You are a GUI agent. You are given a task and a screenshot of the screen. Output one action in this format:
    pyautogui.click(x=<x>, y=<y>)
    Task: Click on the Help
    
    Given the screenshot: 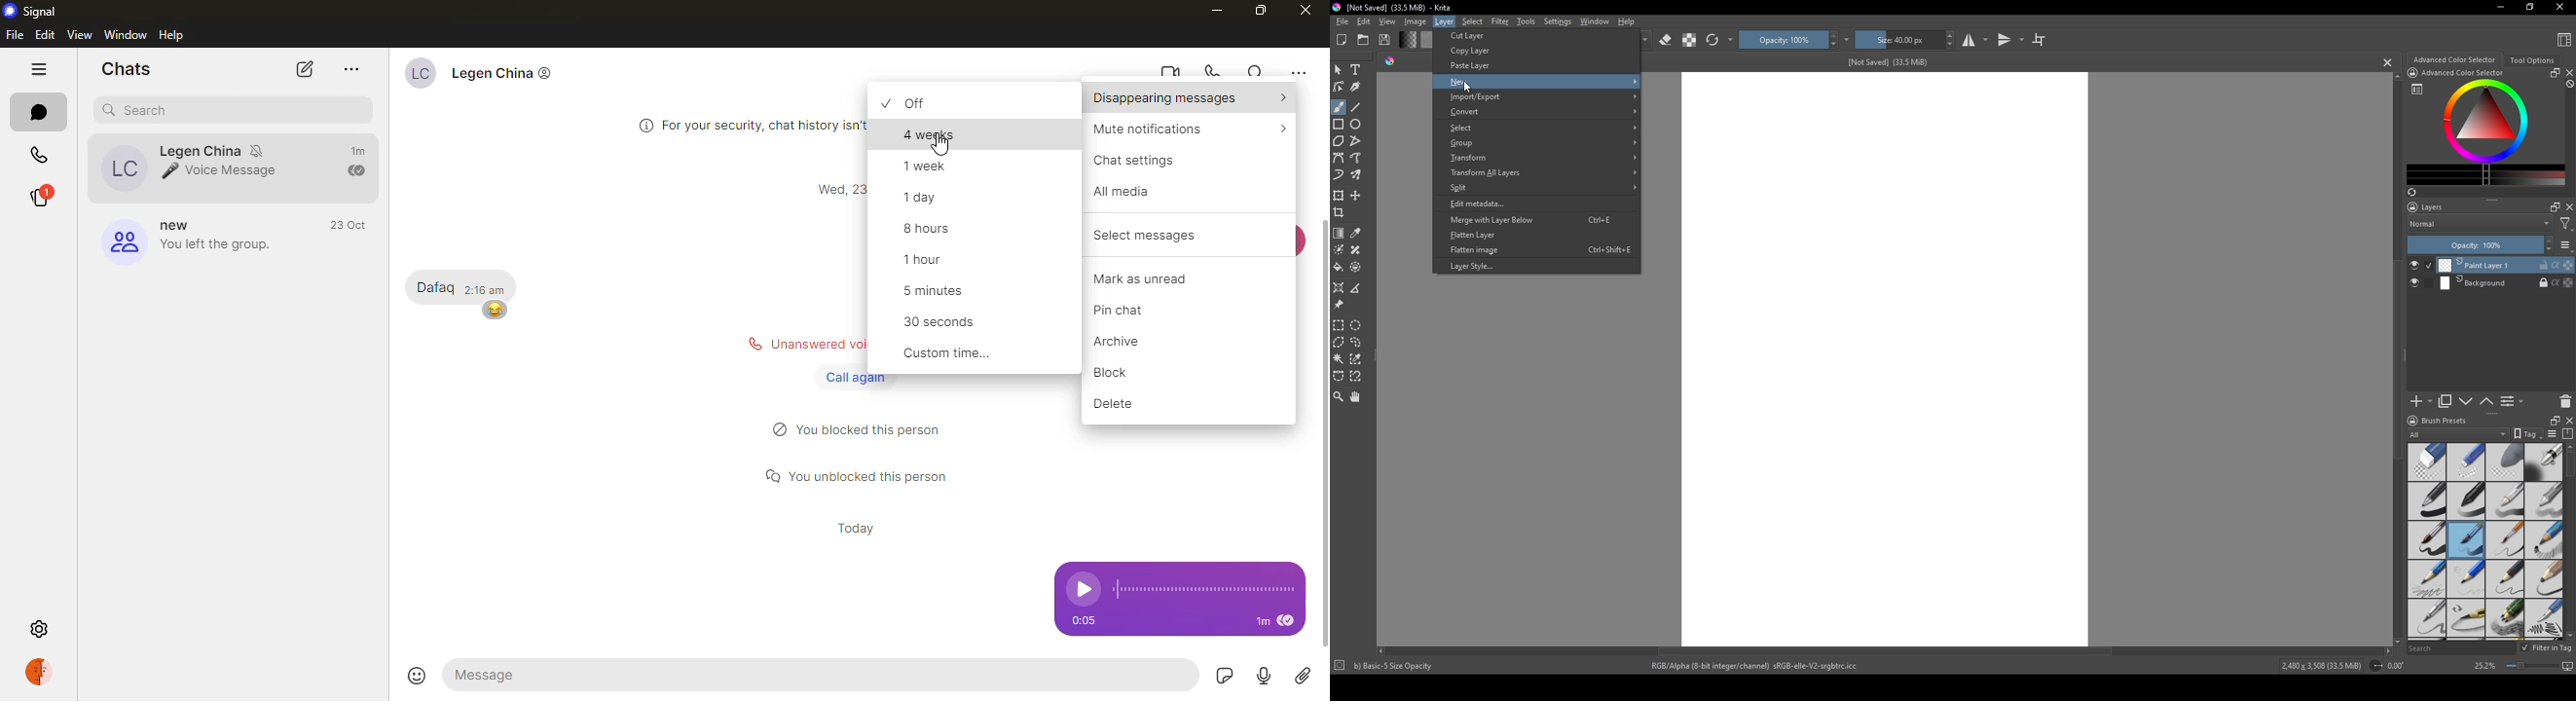 What is the action you would take?
    pyautogui.click(x=1627, y=21)
    